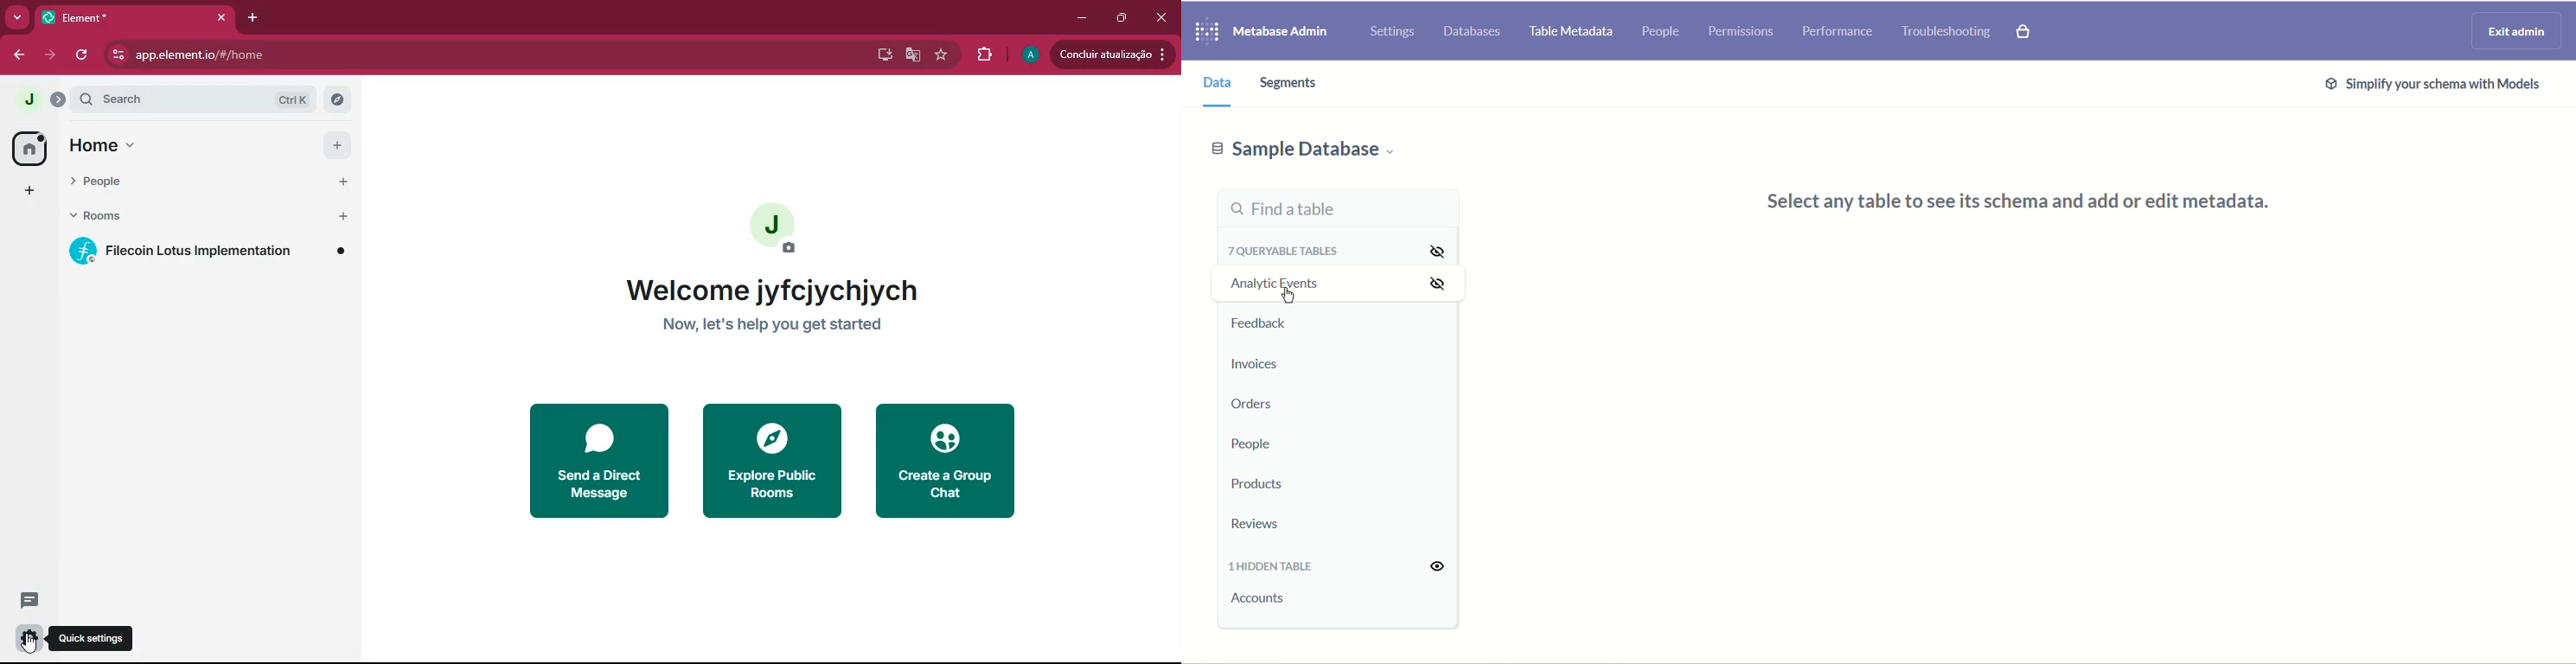 This screenshot has width=2576, height=672. Describe the element at coordinates (940, 54) in the screenshot. I see `favourite` at that location.